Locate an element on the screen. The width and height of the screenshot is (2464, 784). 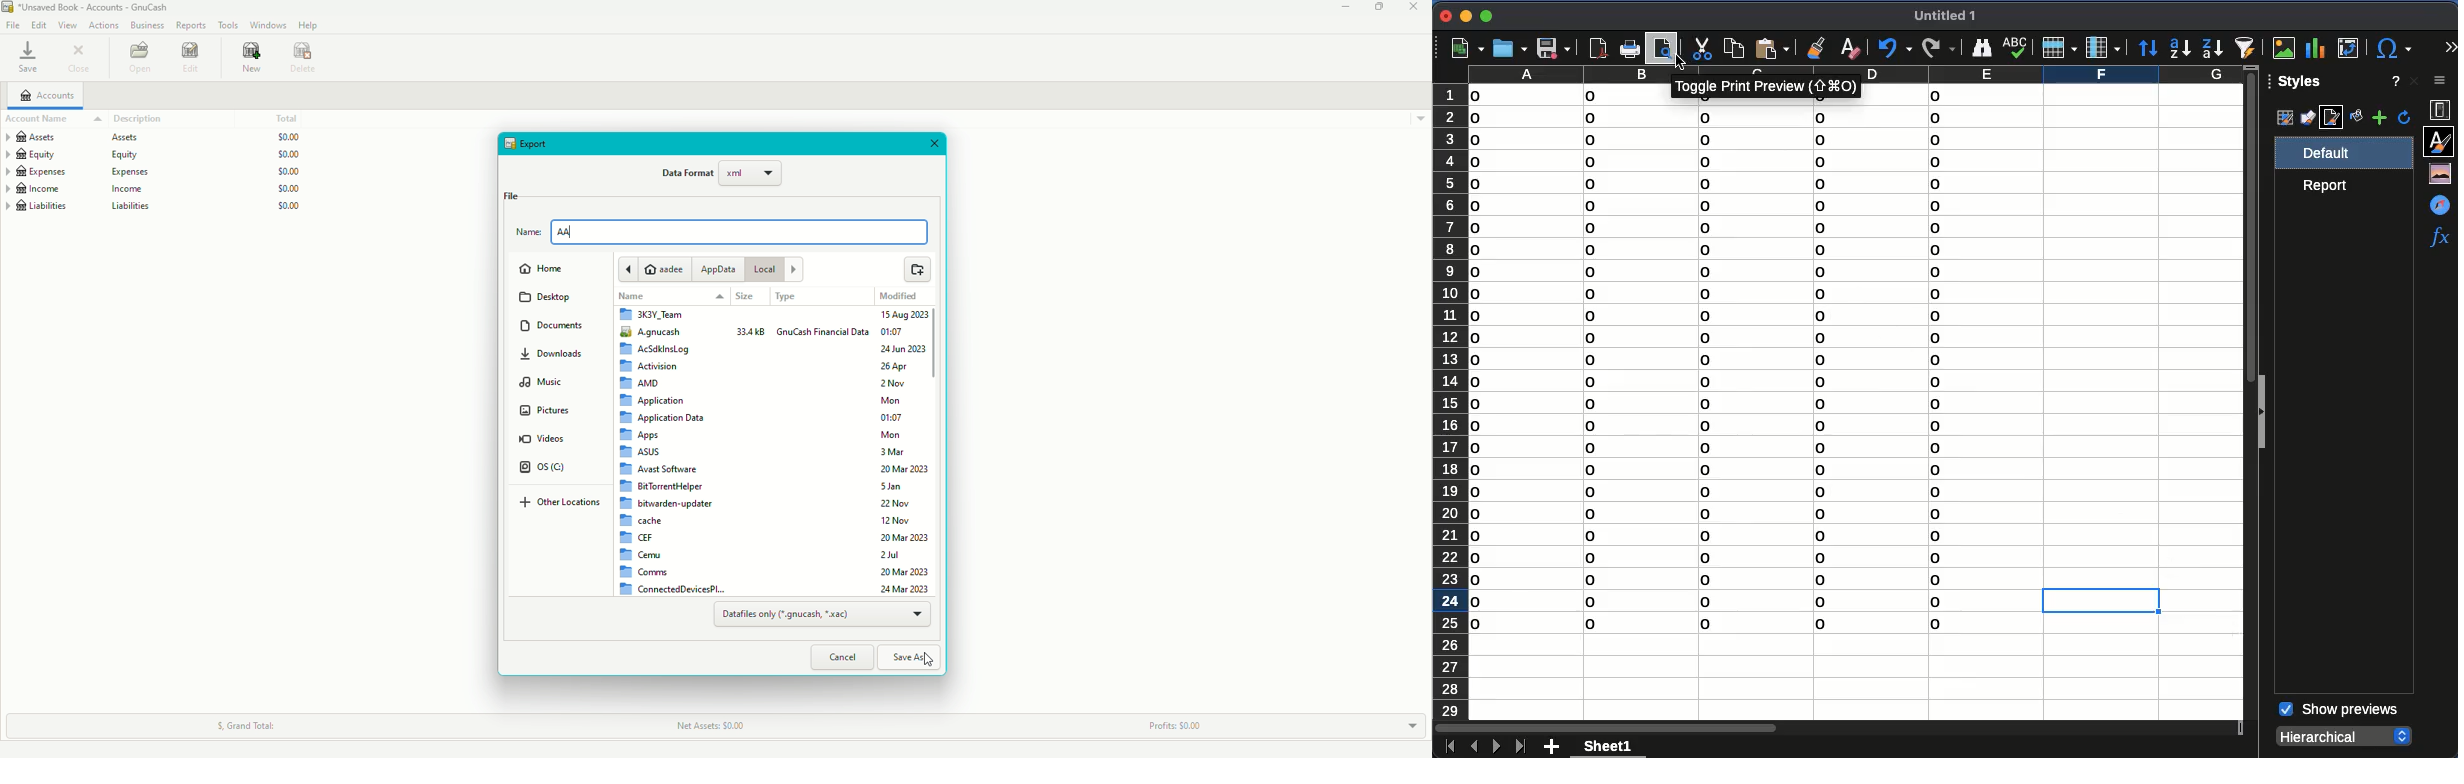
column is located at coordinates (2102, 47).